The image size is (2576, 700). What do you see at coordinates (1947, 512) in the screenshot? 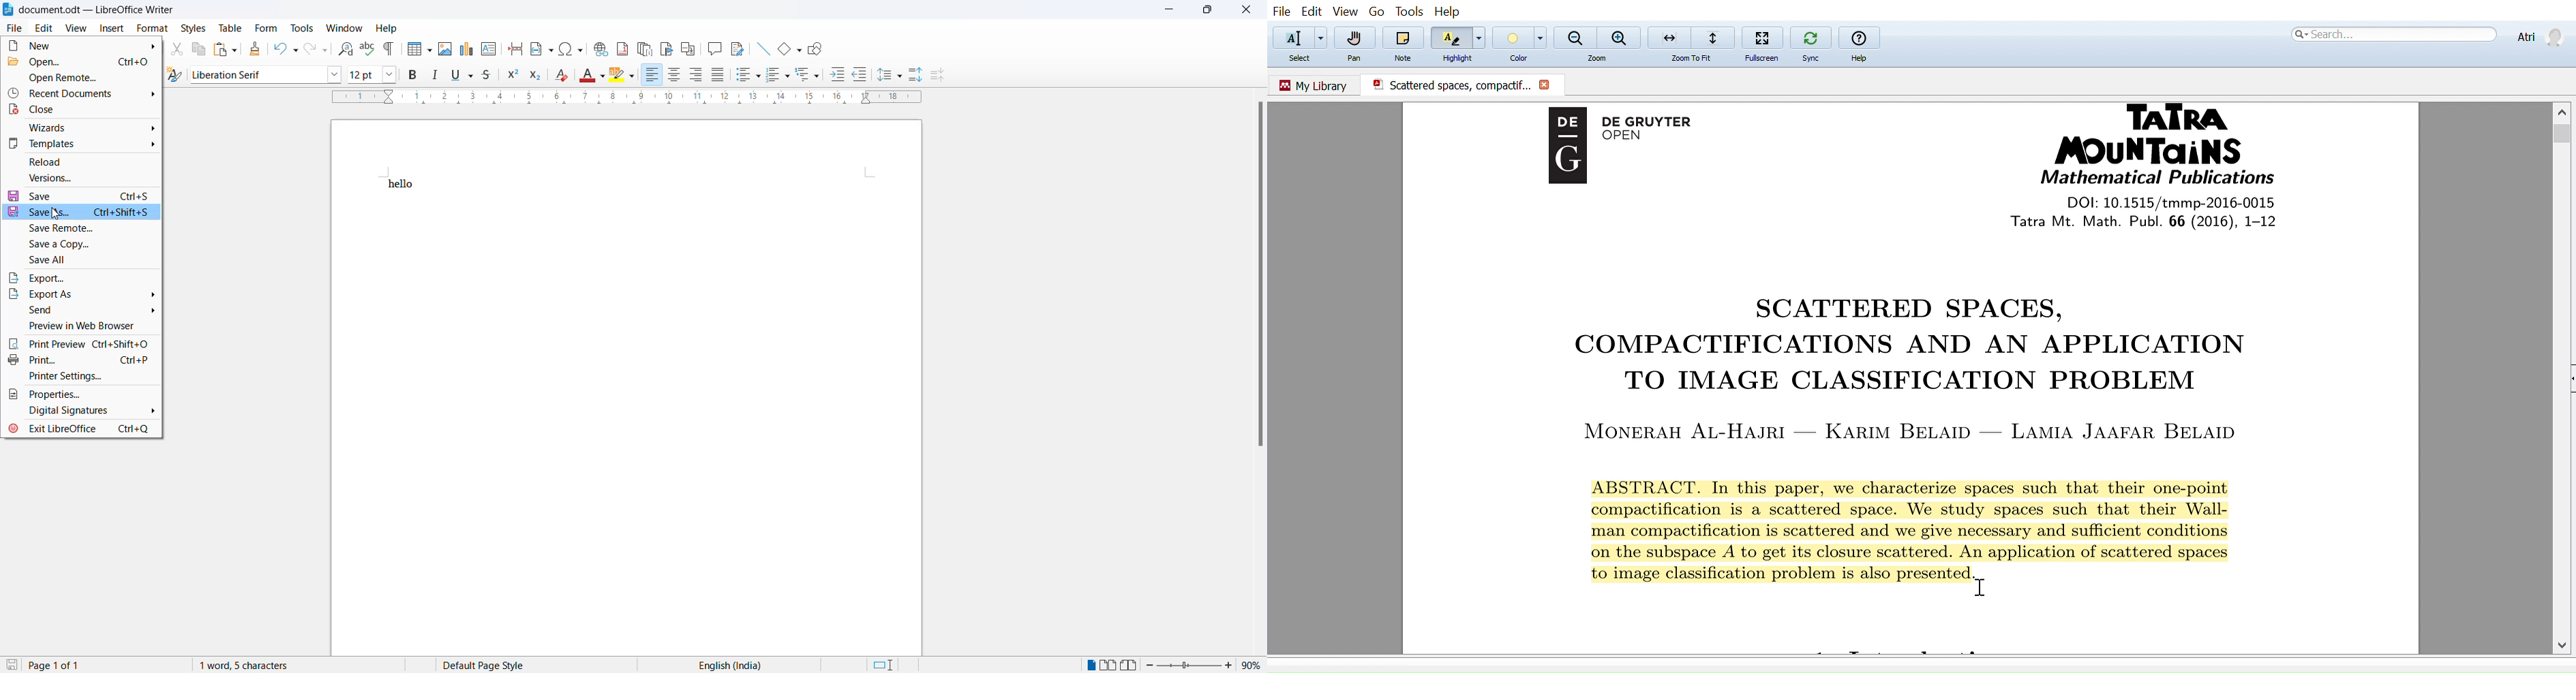
I see `compactification is a scattered space. We study spaces such that their Wall-` at bounding box center [1947, 512].